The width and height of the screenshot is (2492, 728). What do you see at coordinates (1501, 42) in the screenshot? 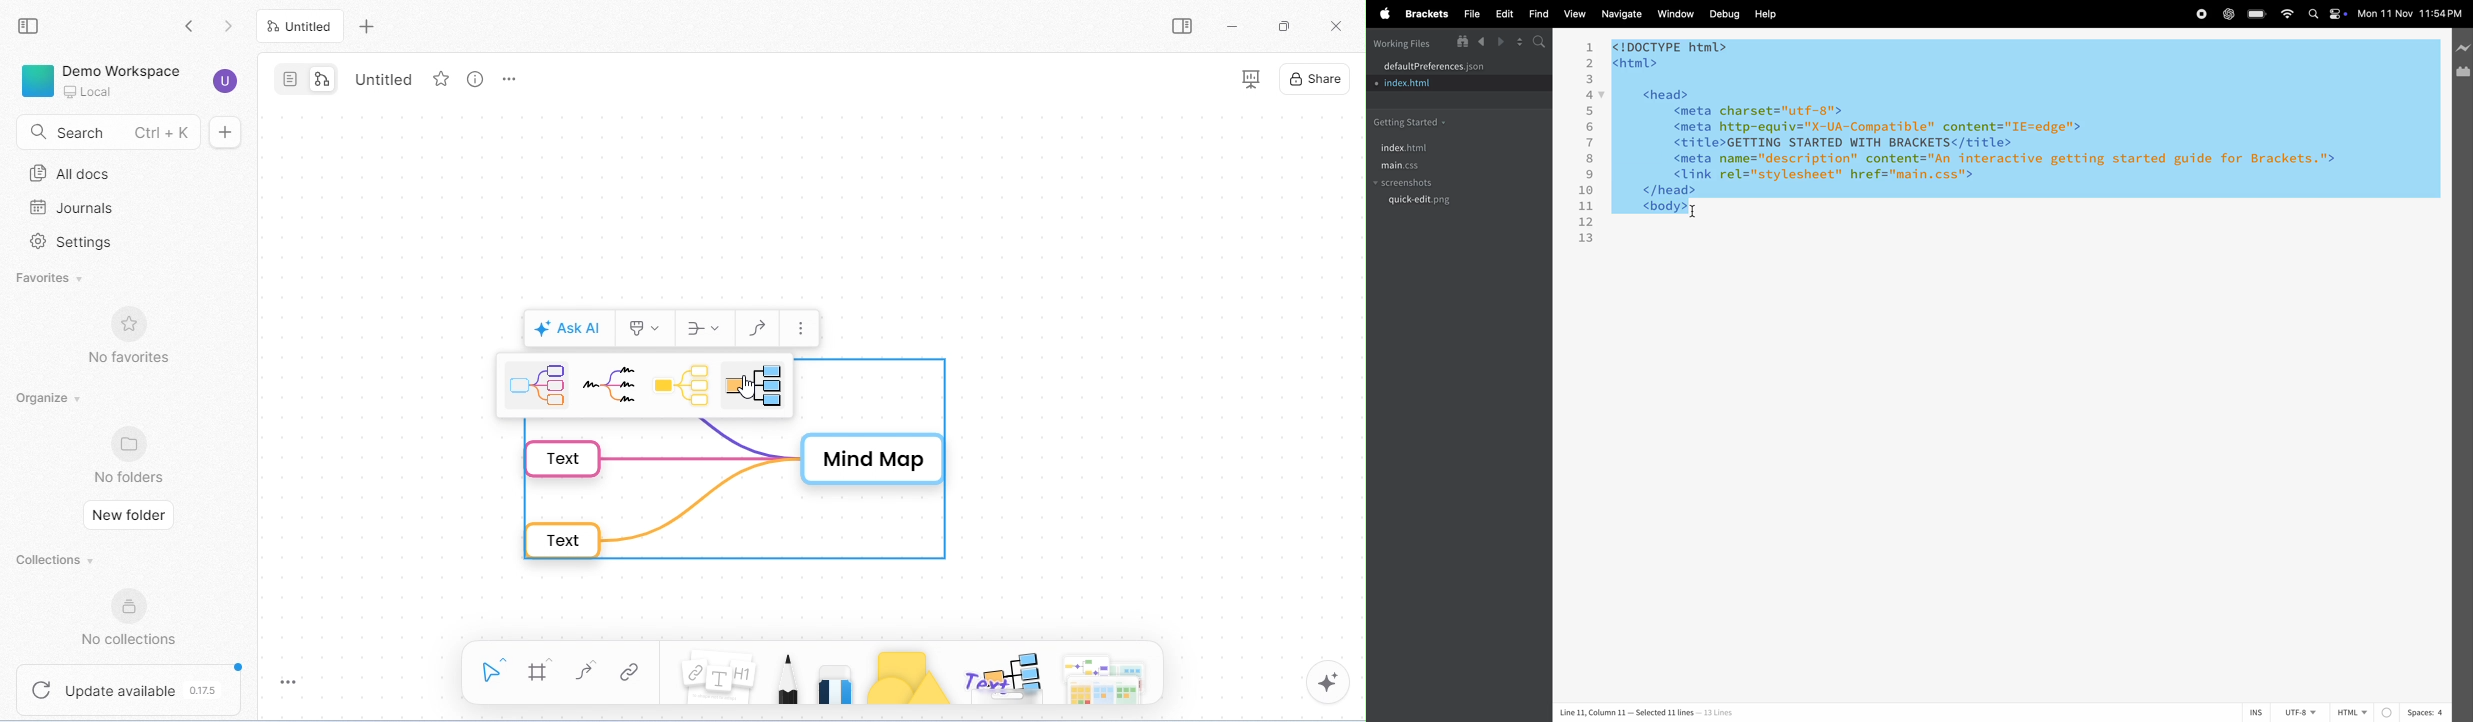
I see `forward` at bounding box center [1501, 42].